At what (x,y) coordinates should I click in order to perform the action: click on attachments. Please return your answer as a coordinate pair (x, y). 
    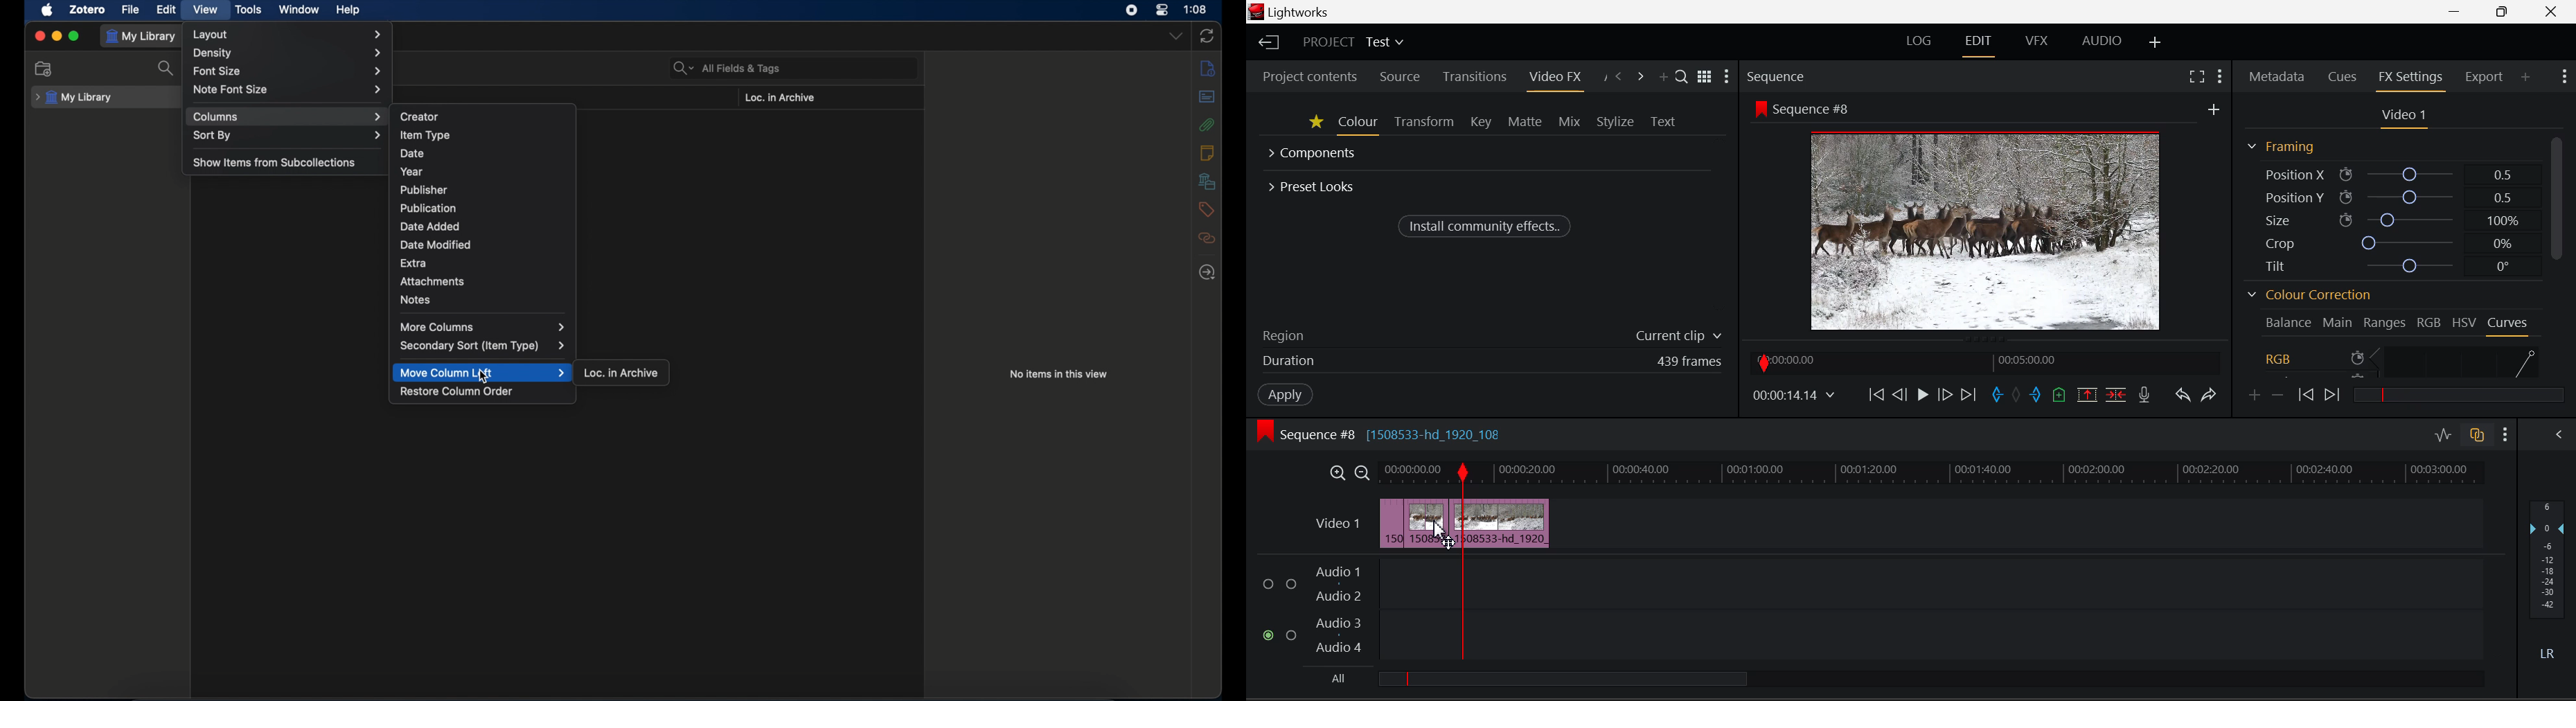
    Looking at the image, I should click on (1207, 124).